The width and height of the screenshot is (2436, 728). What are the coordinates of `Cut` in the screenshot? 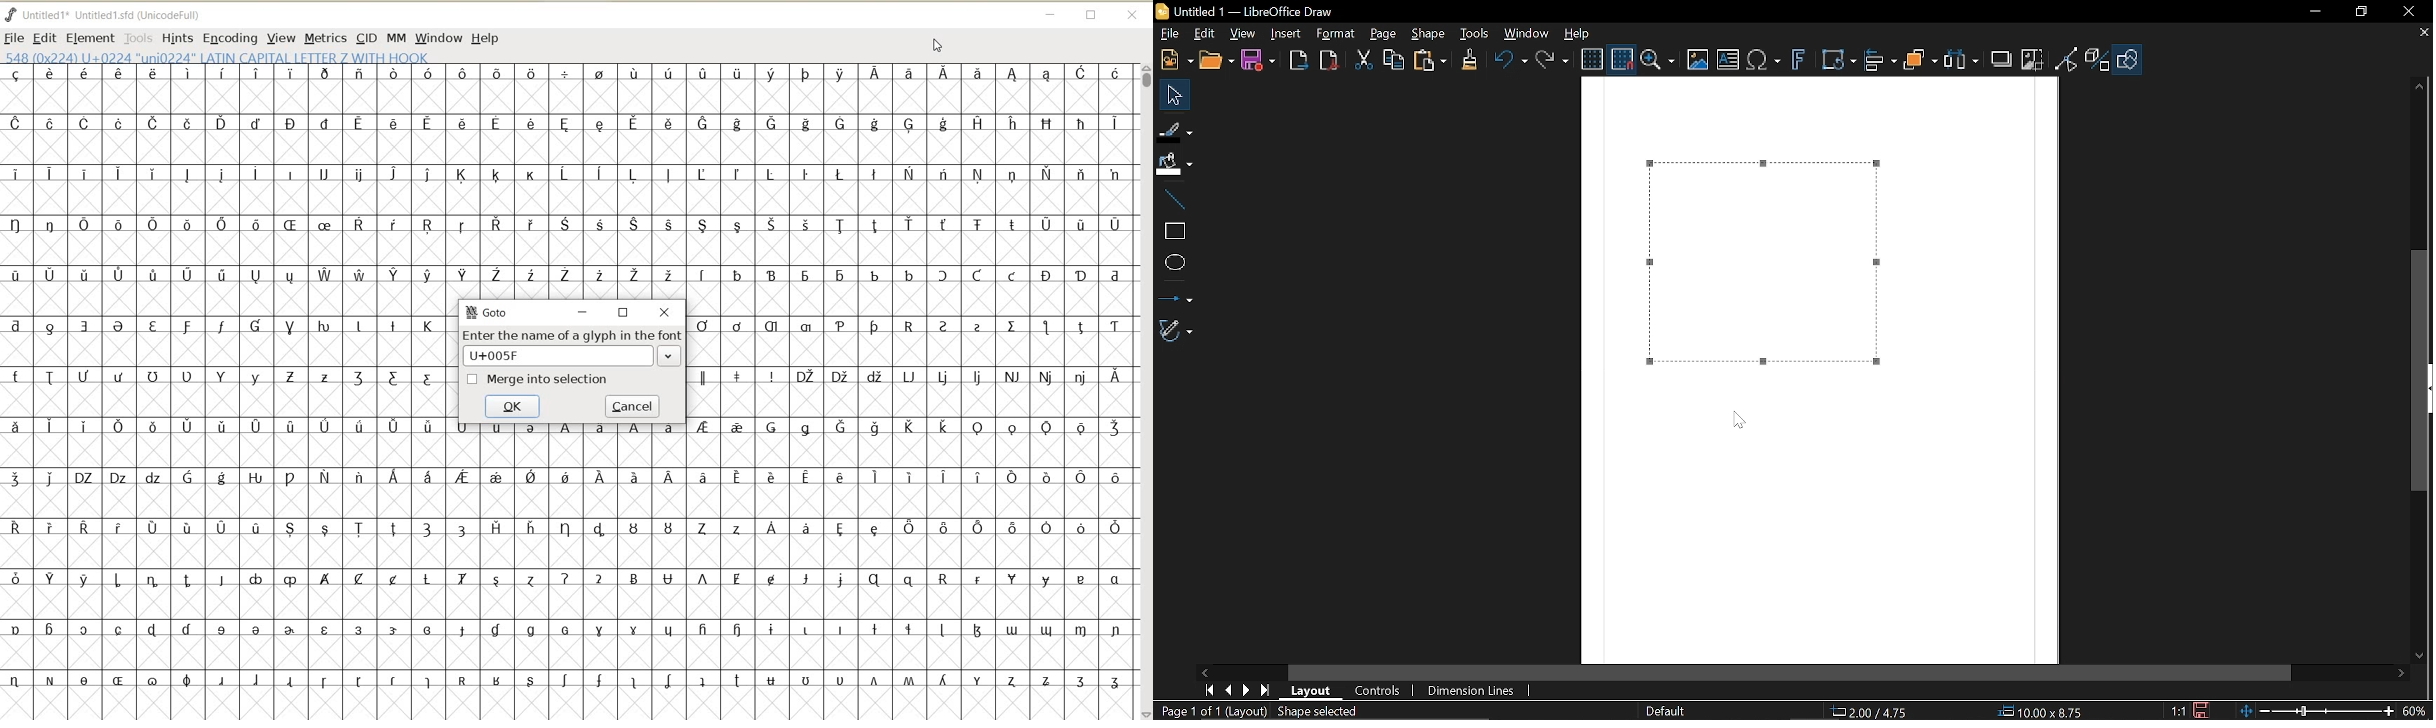 It's located at (1365, 61).